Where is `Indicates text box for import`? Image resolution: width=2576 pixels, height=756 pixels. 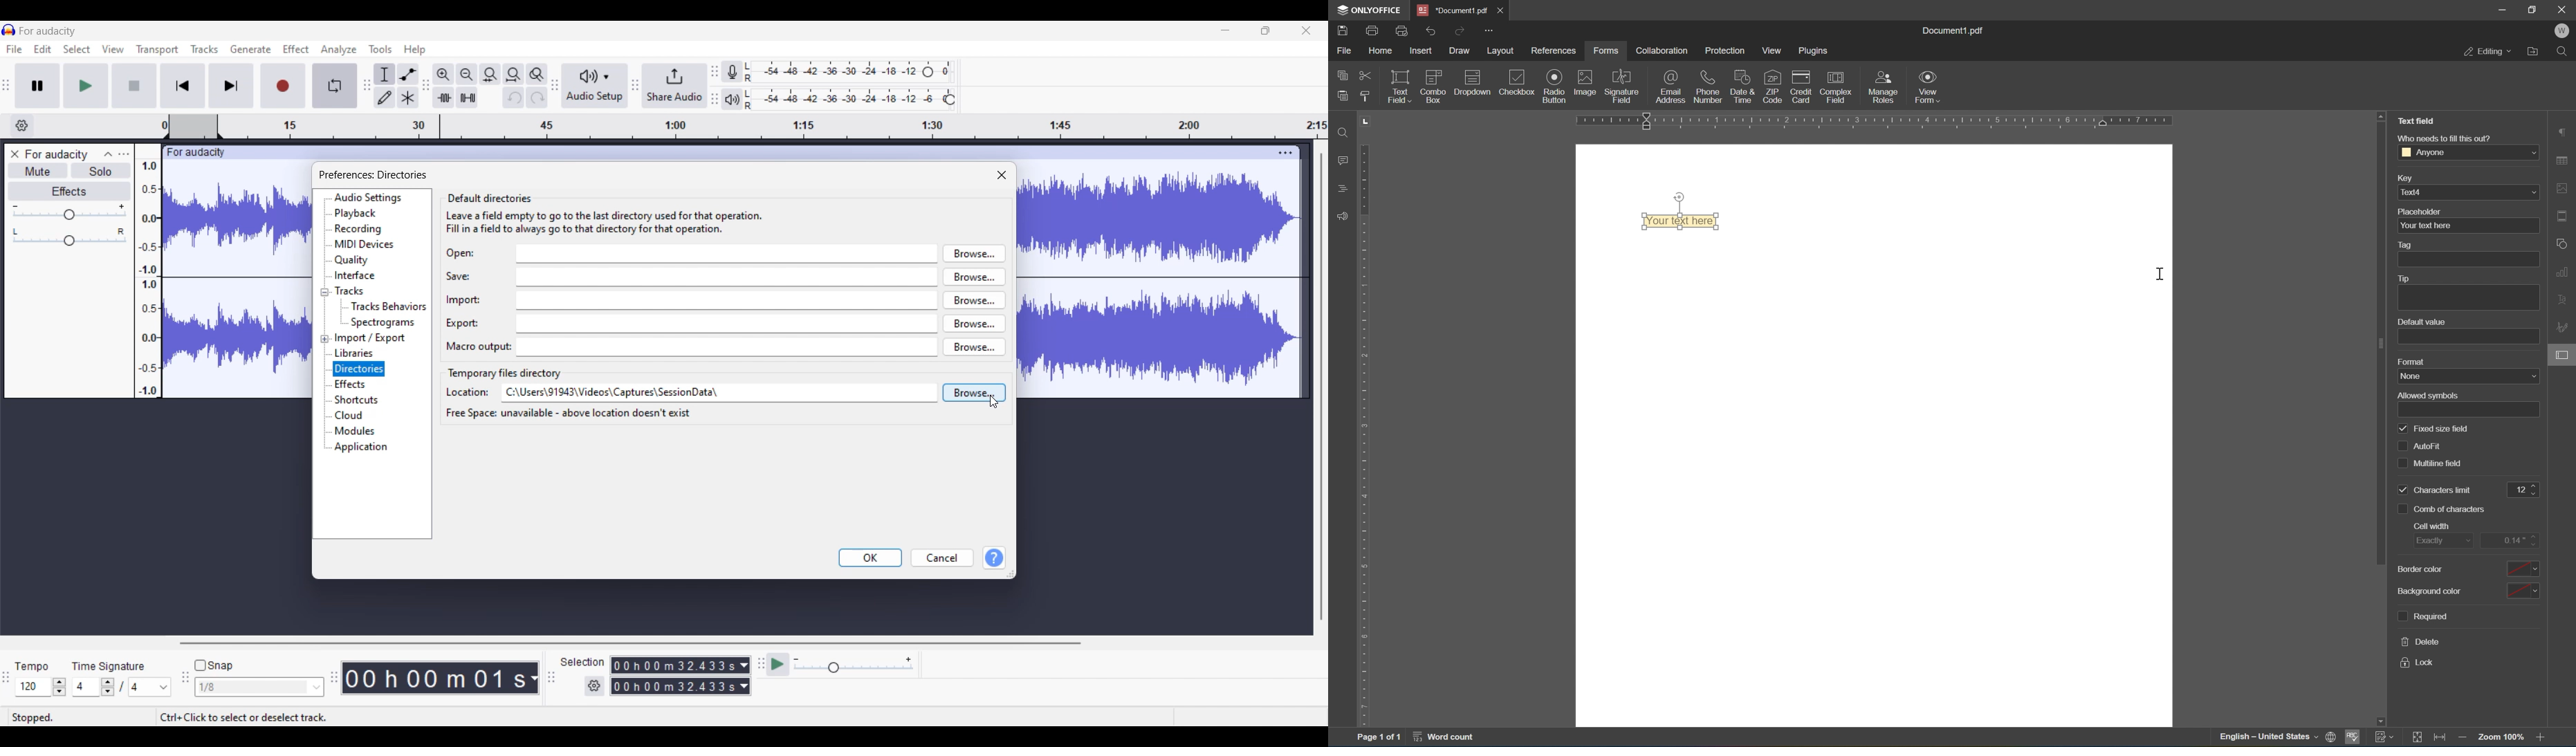 Indicates text box for import is located at coordinates (463, 299).